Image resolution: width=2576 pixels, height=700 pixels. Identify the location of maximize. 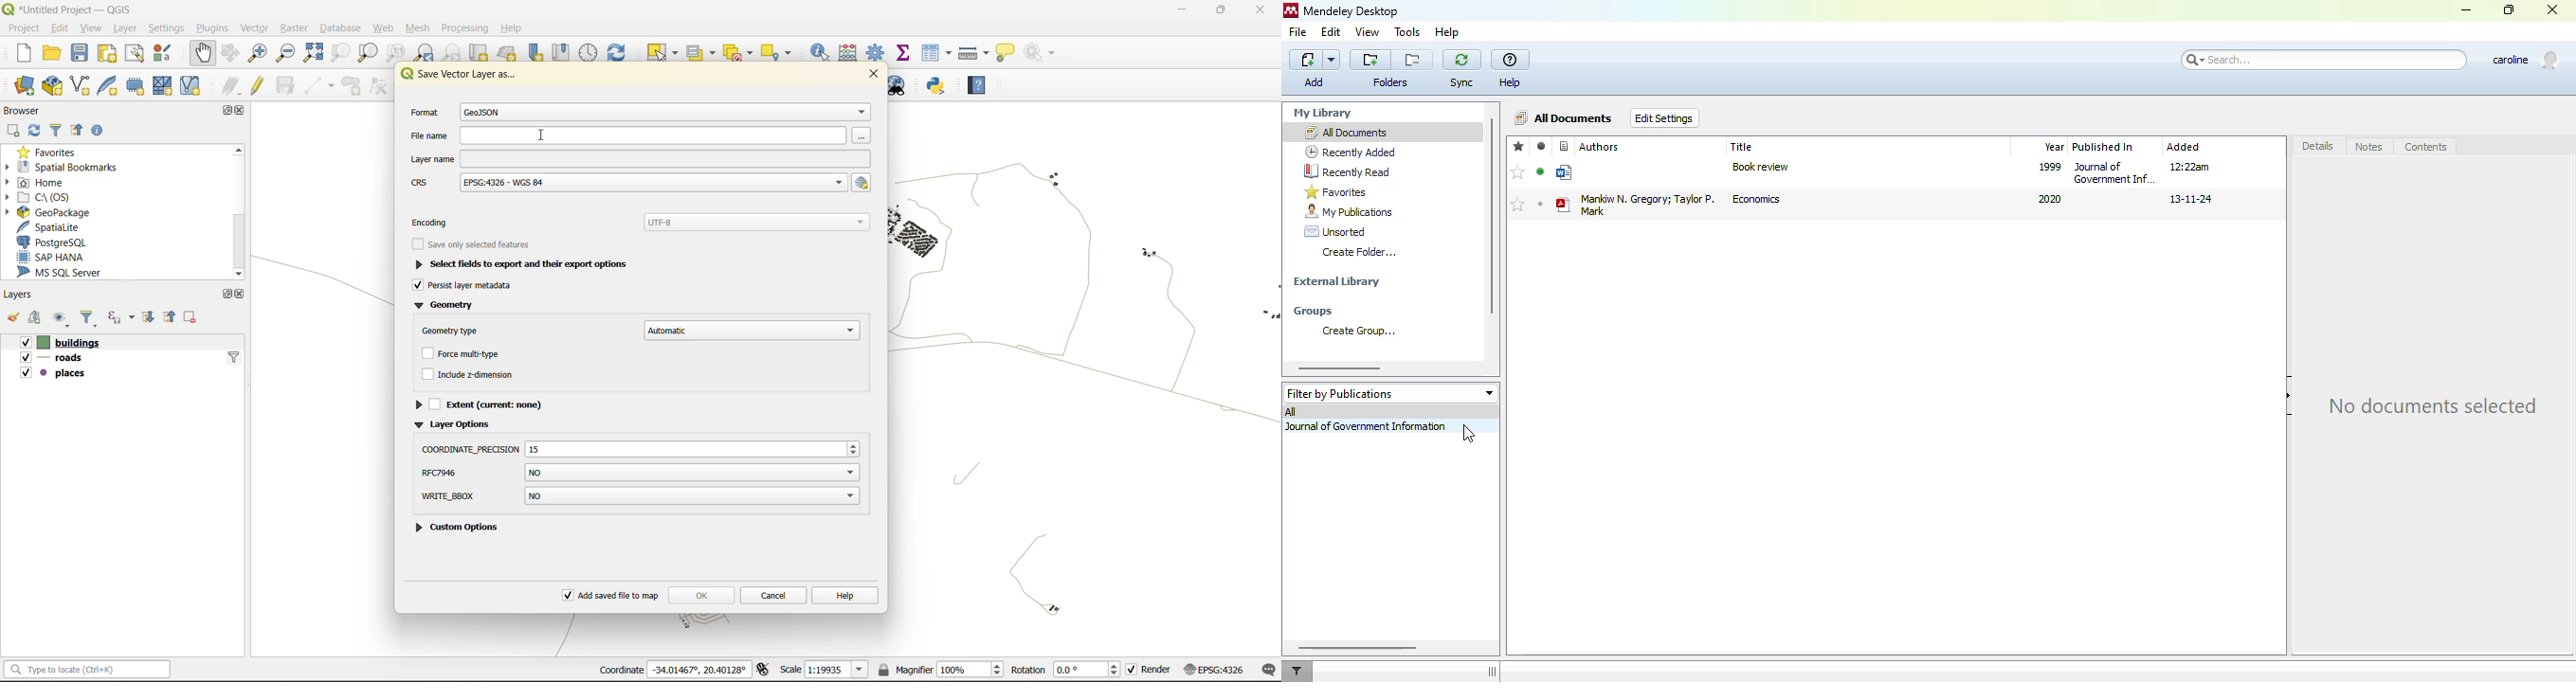
(2509, 9).